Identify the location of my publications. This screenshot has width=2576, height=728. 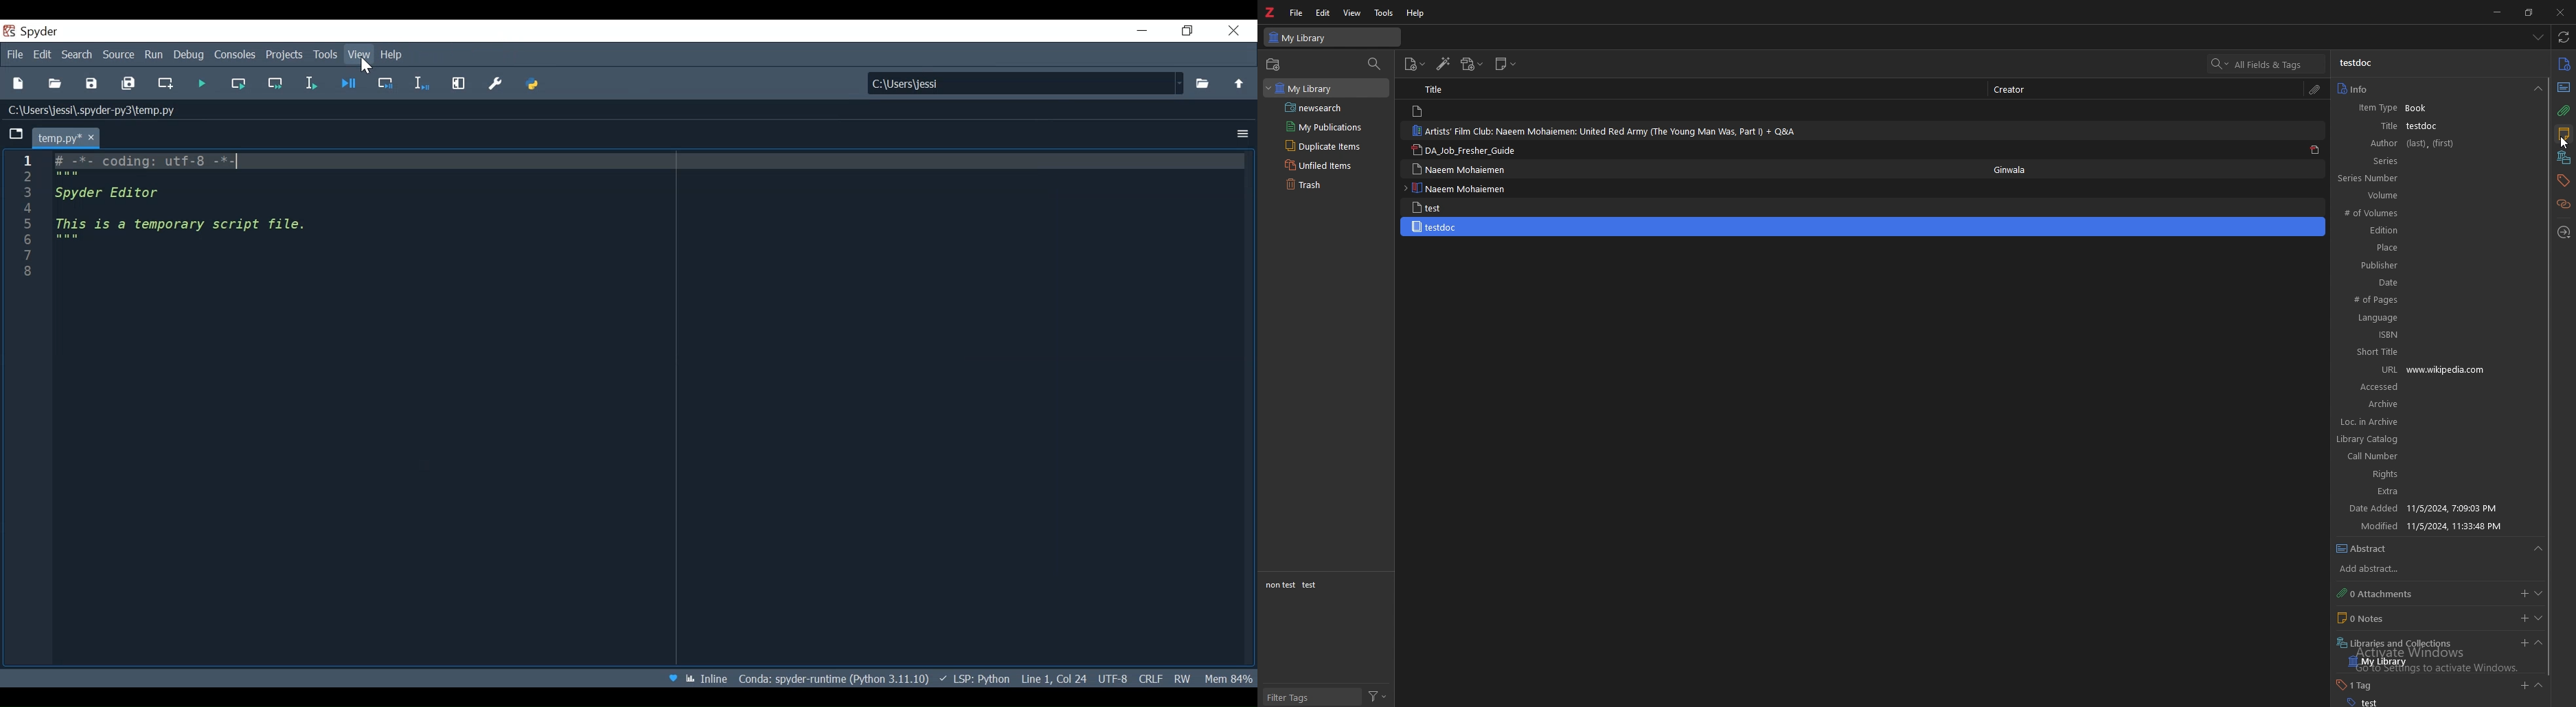
(1330, 126).